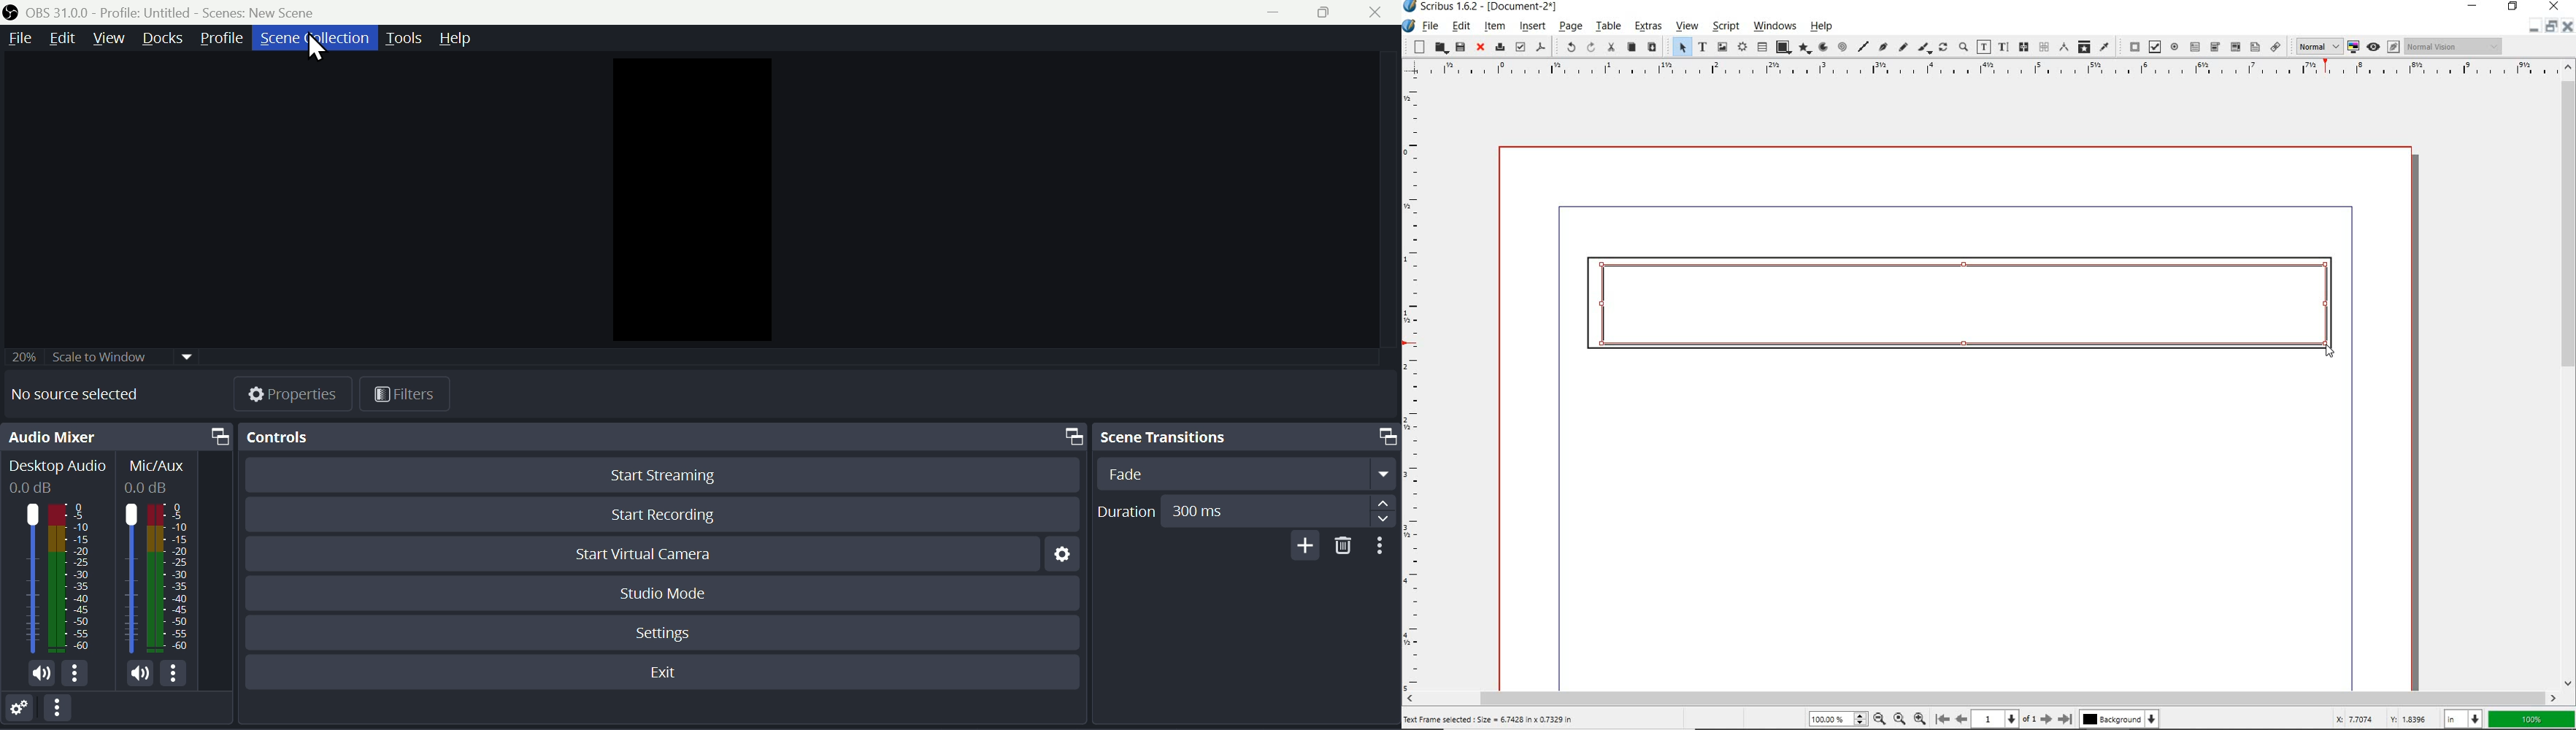 Image resolution: width=2576 pixels, height=756 pixels. Describe the element at coordinates (666, 630) in the screenshot. I see `Settings` at that location.